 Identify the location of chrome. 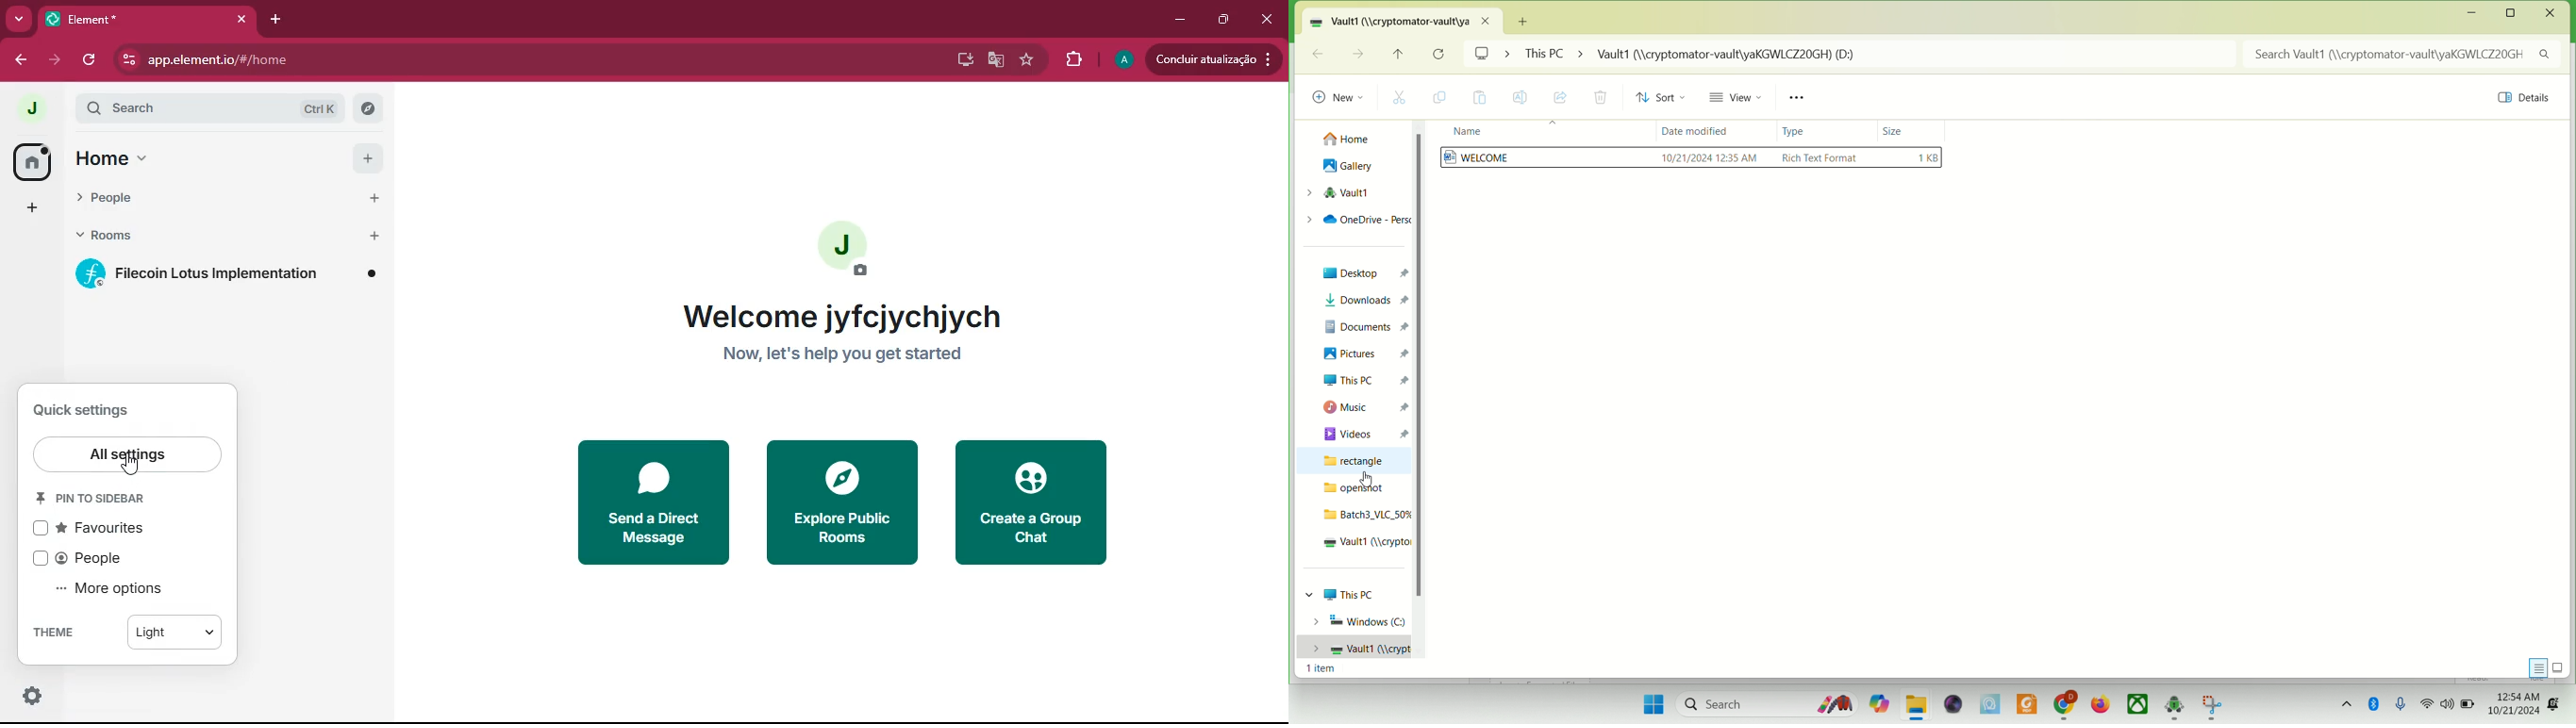
(2065, 703).